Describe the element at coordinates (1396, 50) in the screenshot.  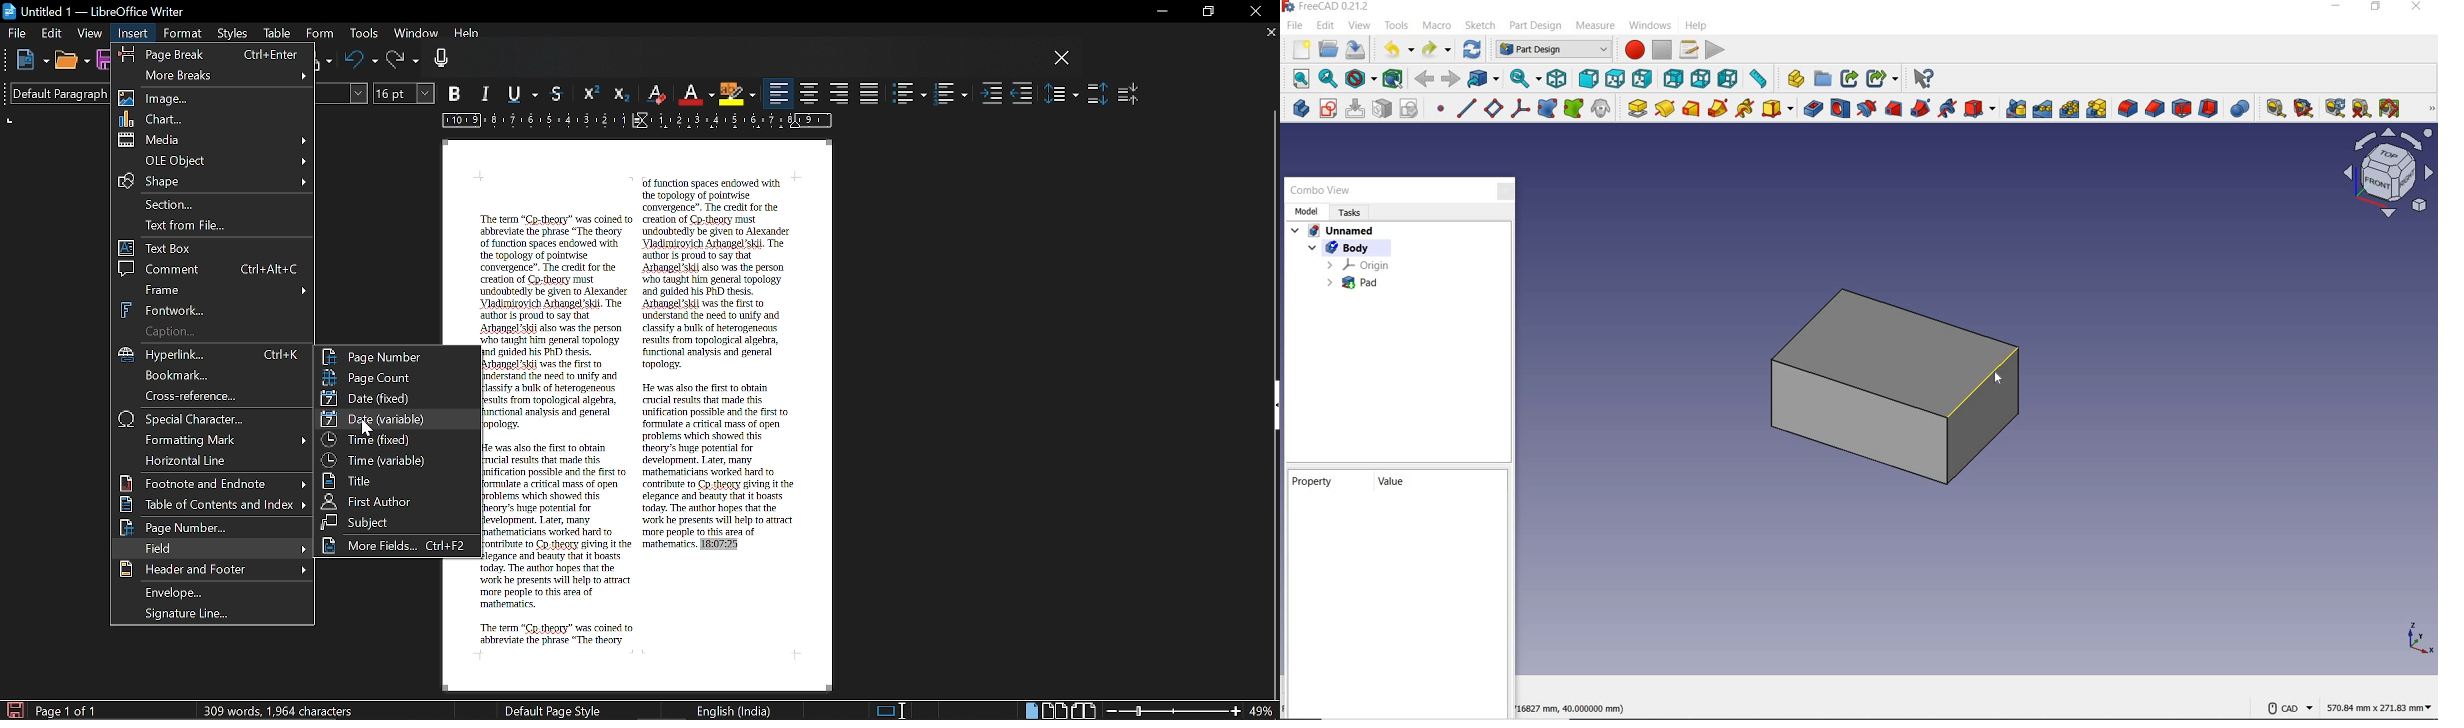
I see `undo` at that location.